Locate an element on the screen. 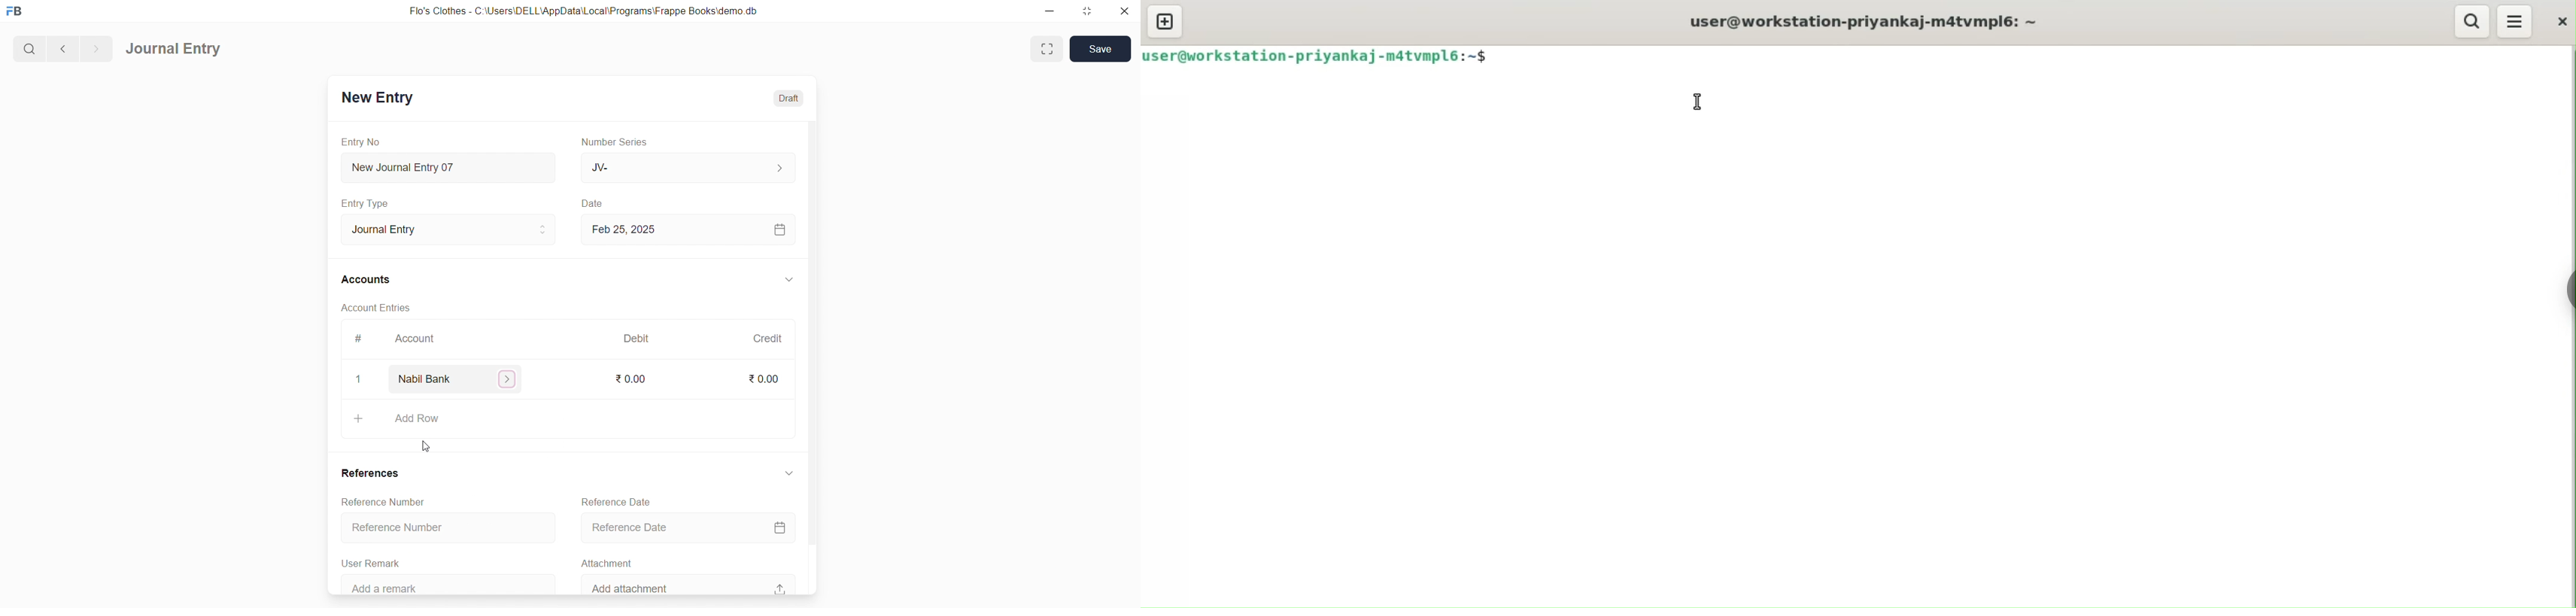 This screenshot has width=2576, height=616. Debit is located at coordinates (636, 337).